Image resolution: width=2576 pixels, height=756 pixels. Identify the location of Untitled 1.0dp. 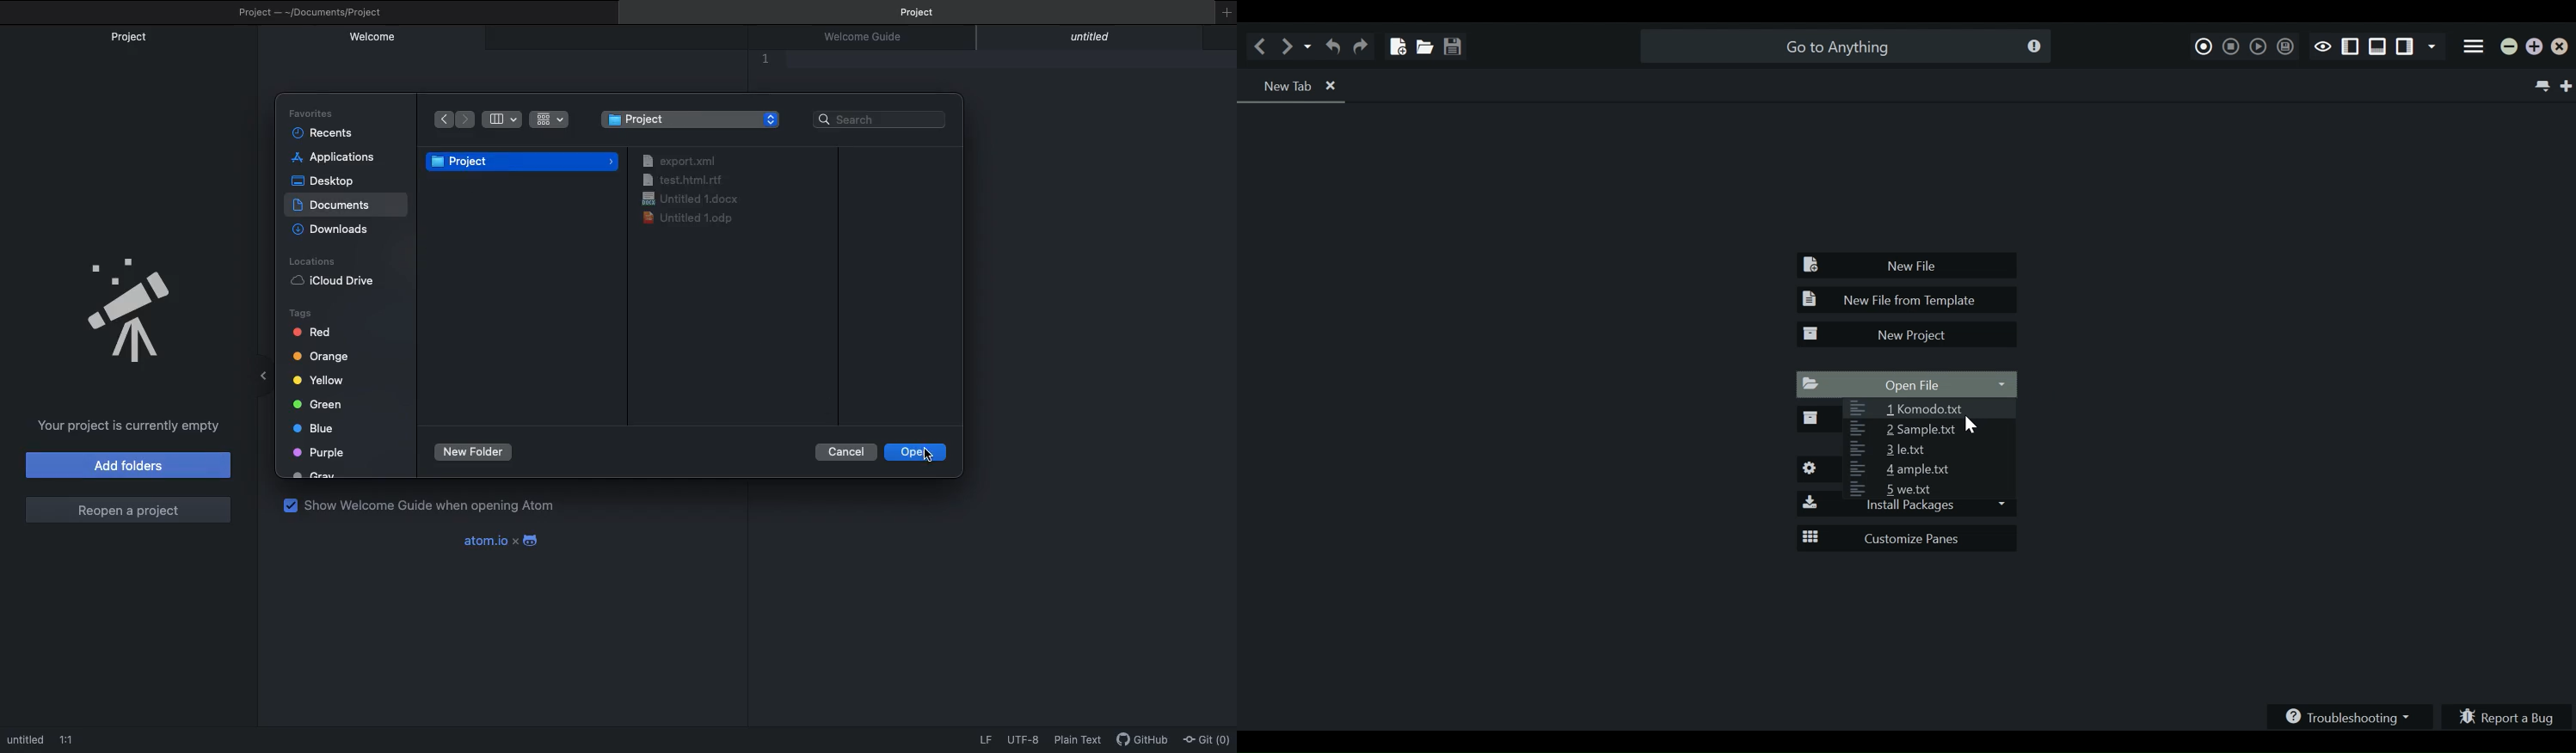
(689, 217).